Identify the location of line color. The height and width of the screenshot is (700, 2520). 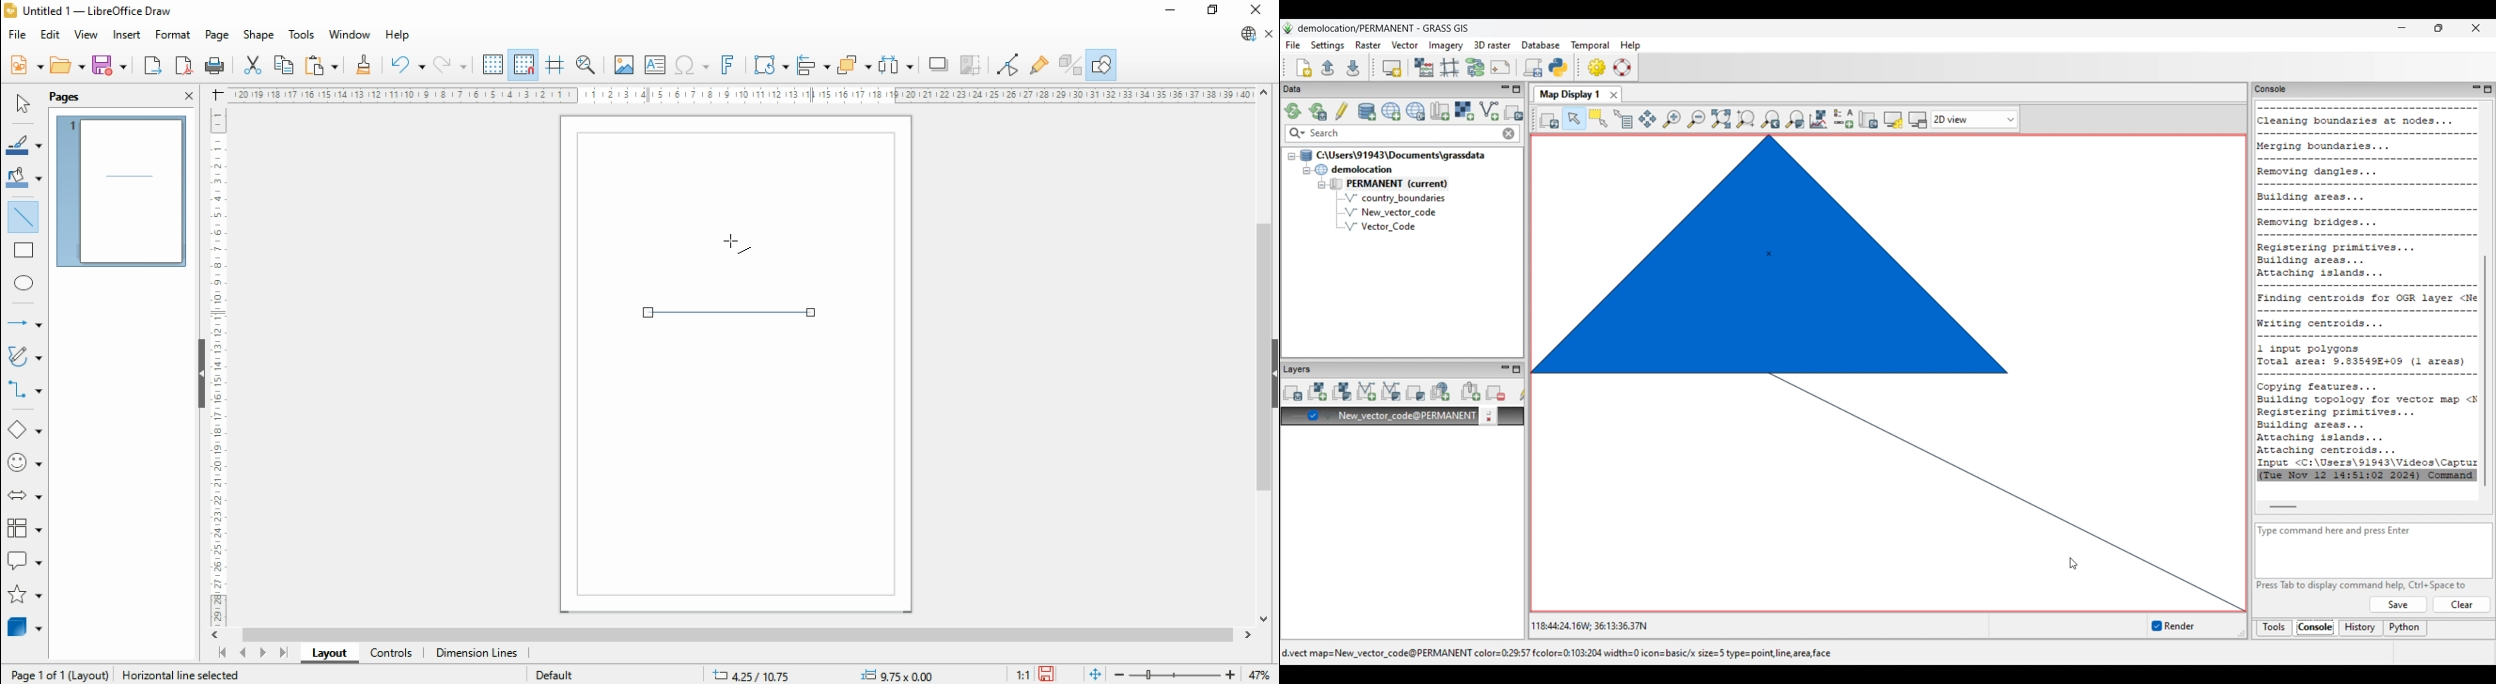
(24, 145).